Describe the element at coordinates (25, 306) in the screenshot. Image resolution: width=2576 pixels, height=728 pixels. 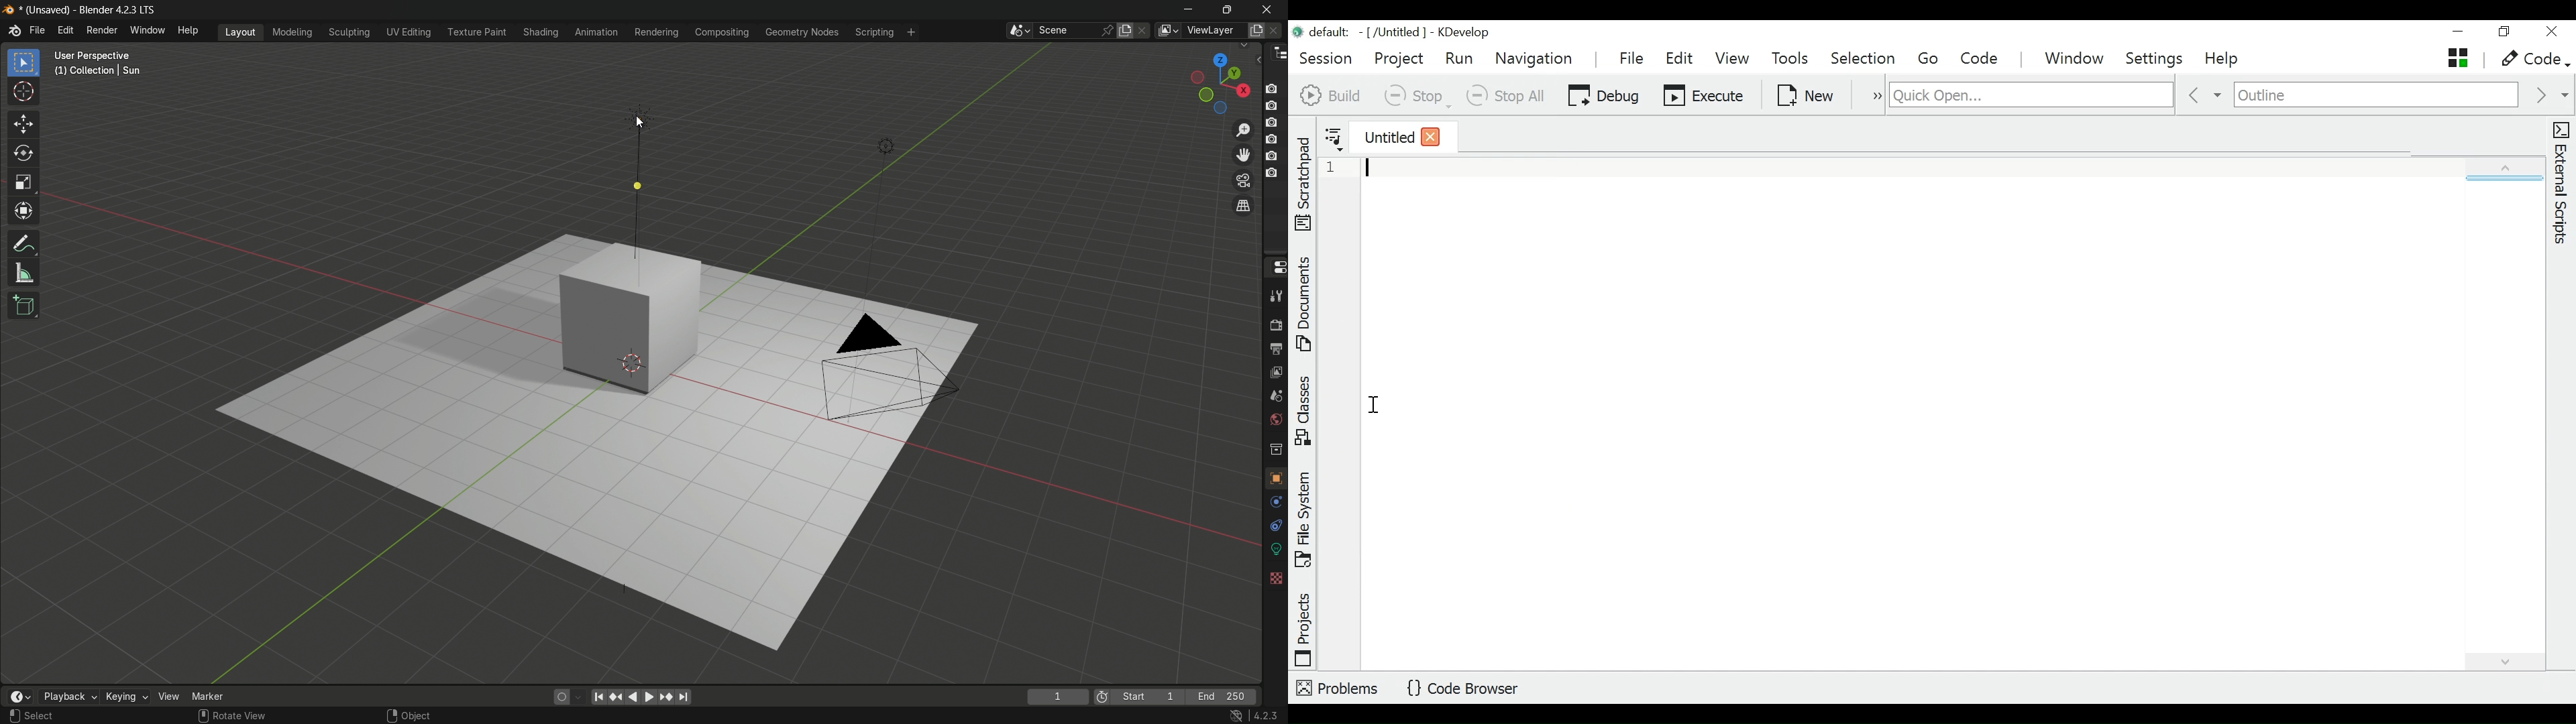
I see `add cube` at that location.